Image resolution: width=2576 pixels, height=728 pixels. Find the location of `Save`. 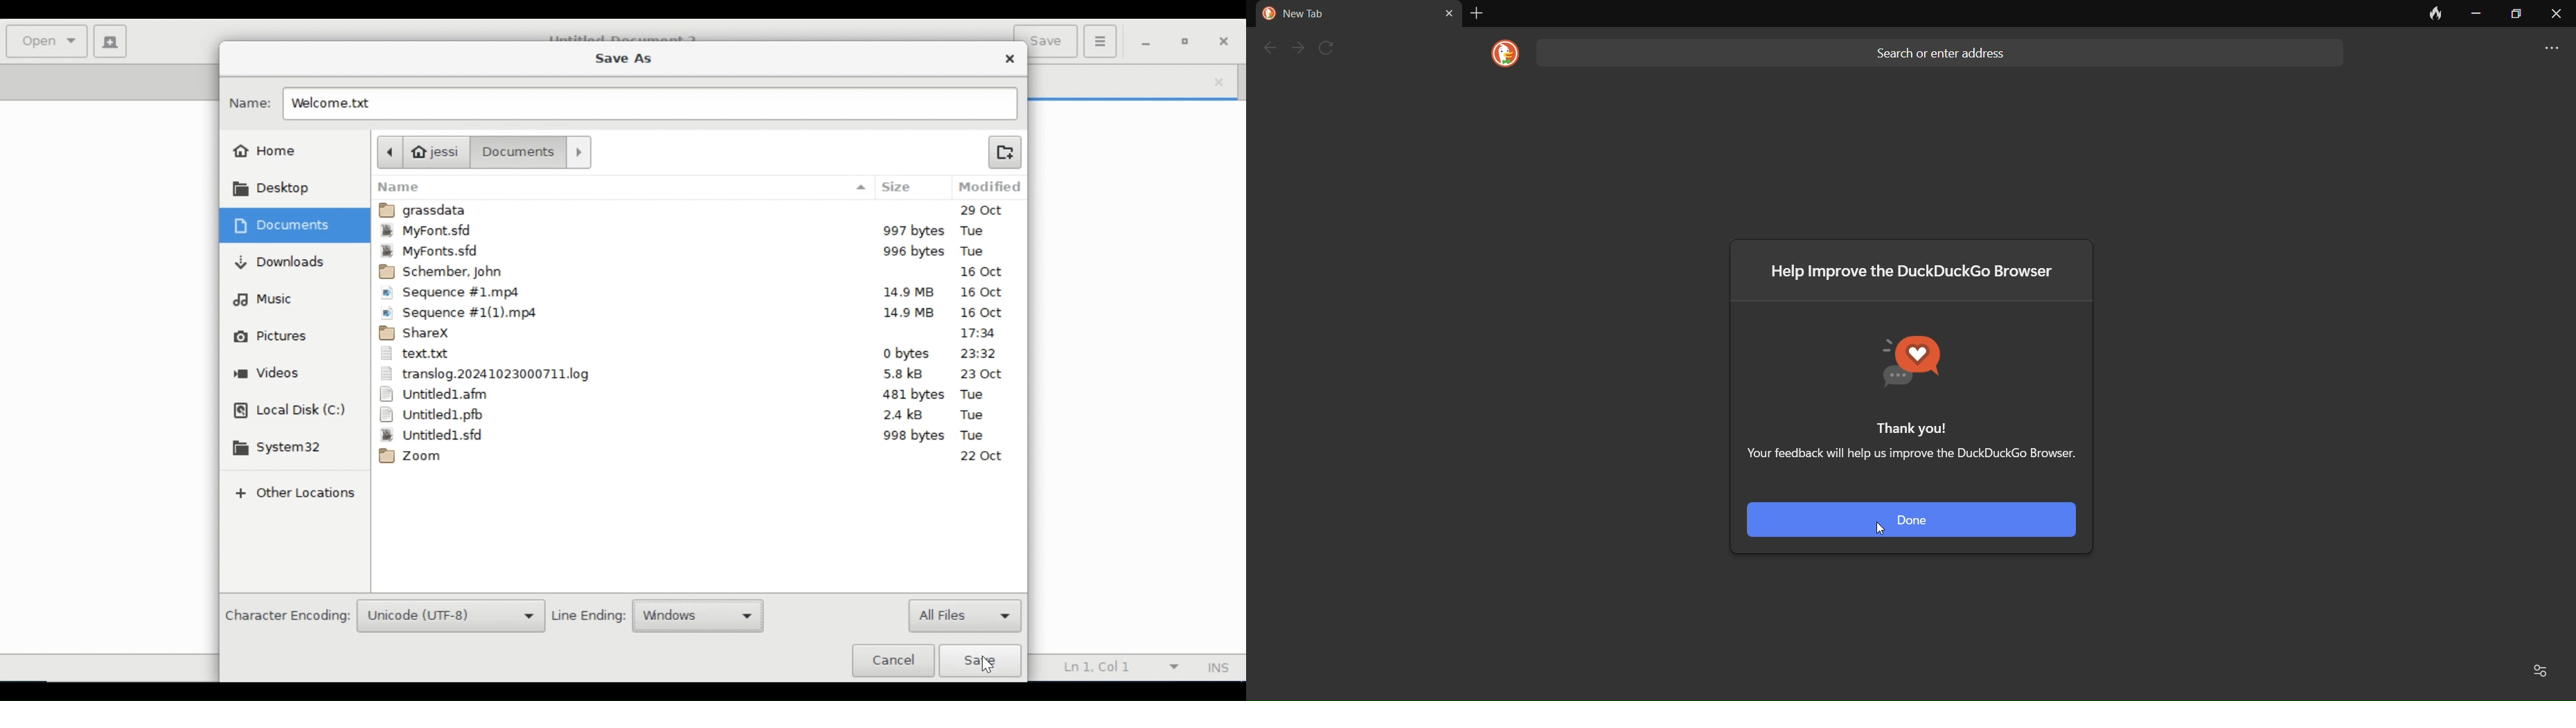

Save is located at coordinates (980, 661).